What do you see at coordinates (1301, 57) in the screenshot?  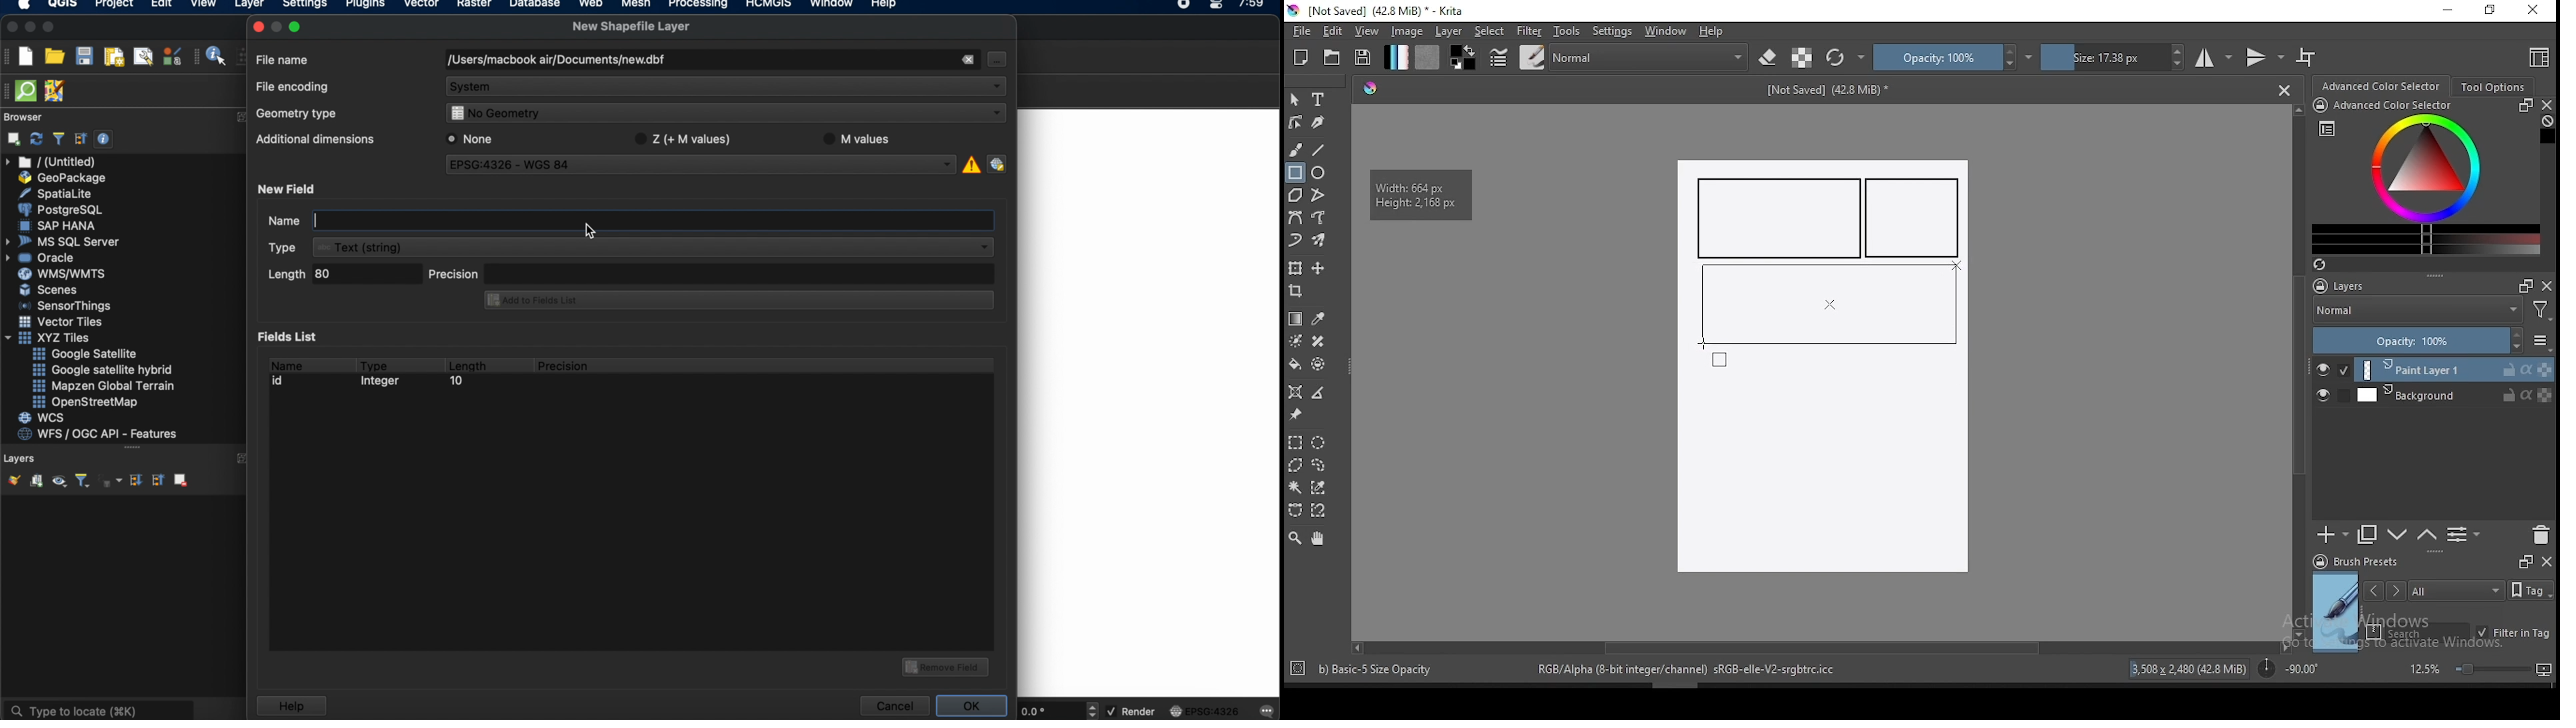 I see `new` at bounding box center [1301, 57].